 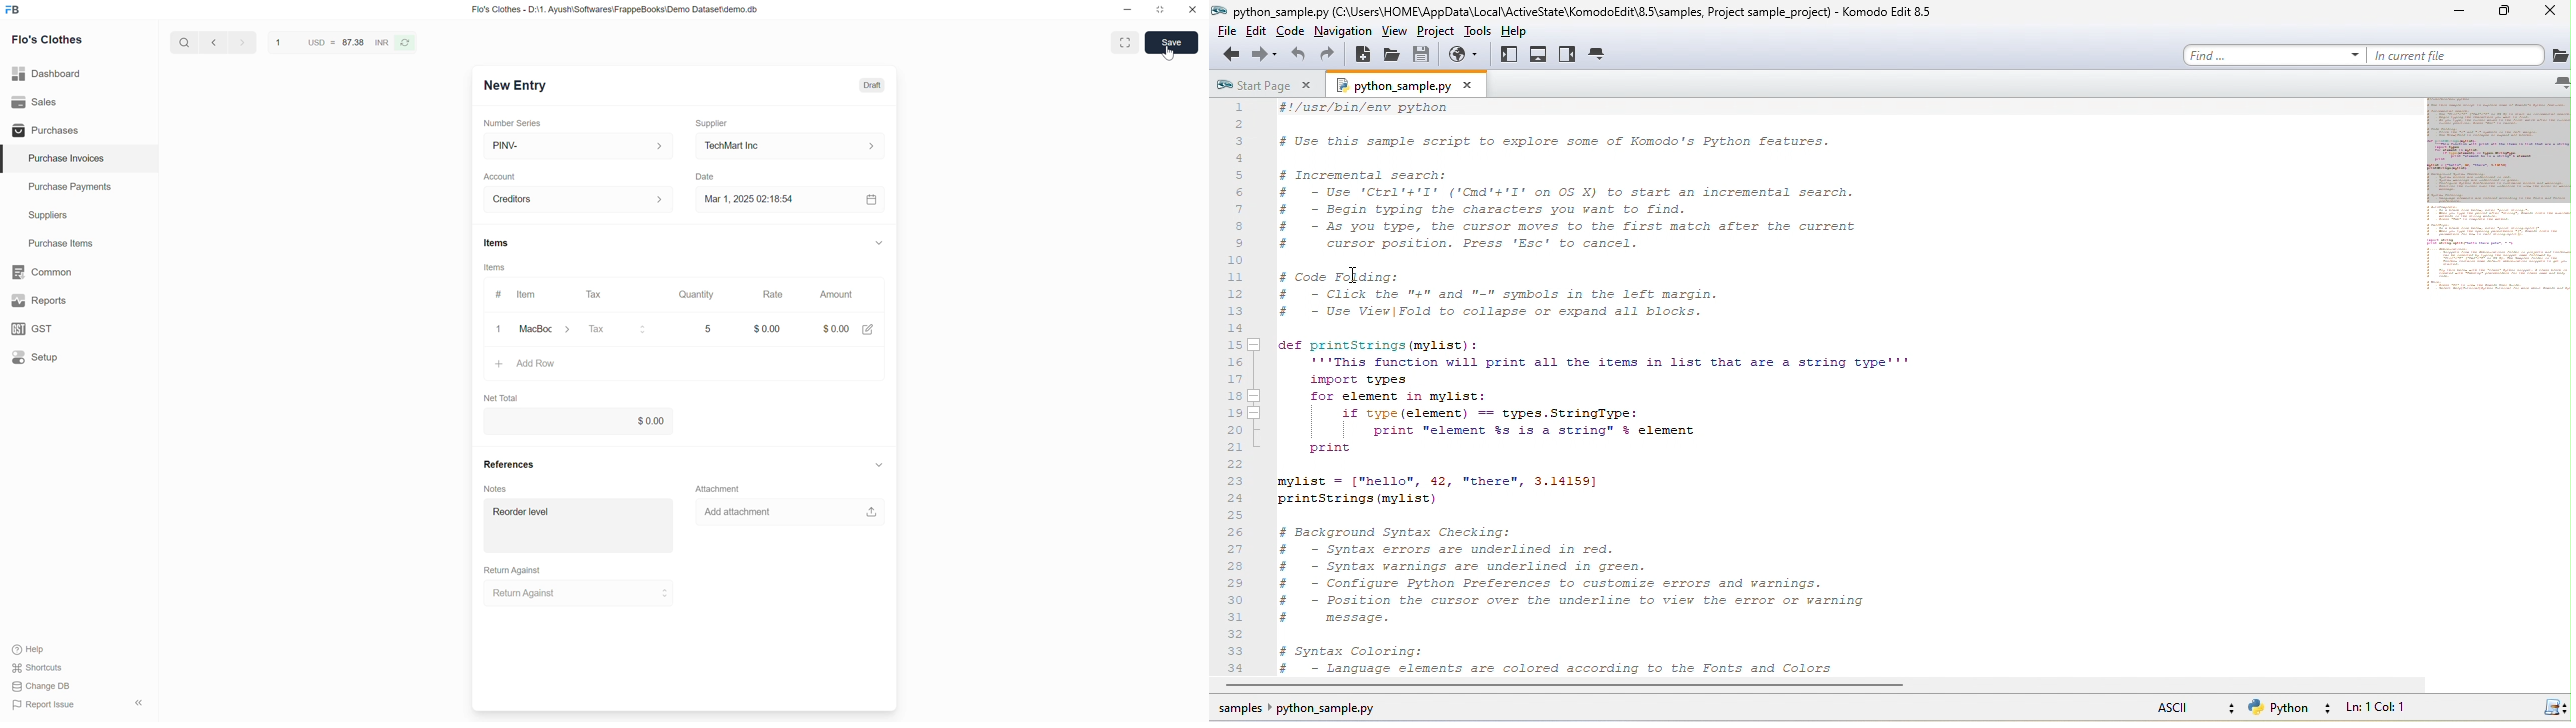 I want to click on Reports, so click(x=79, y=301).